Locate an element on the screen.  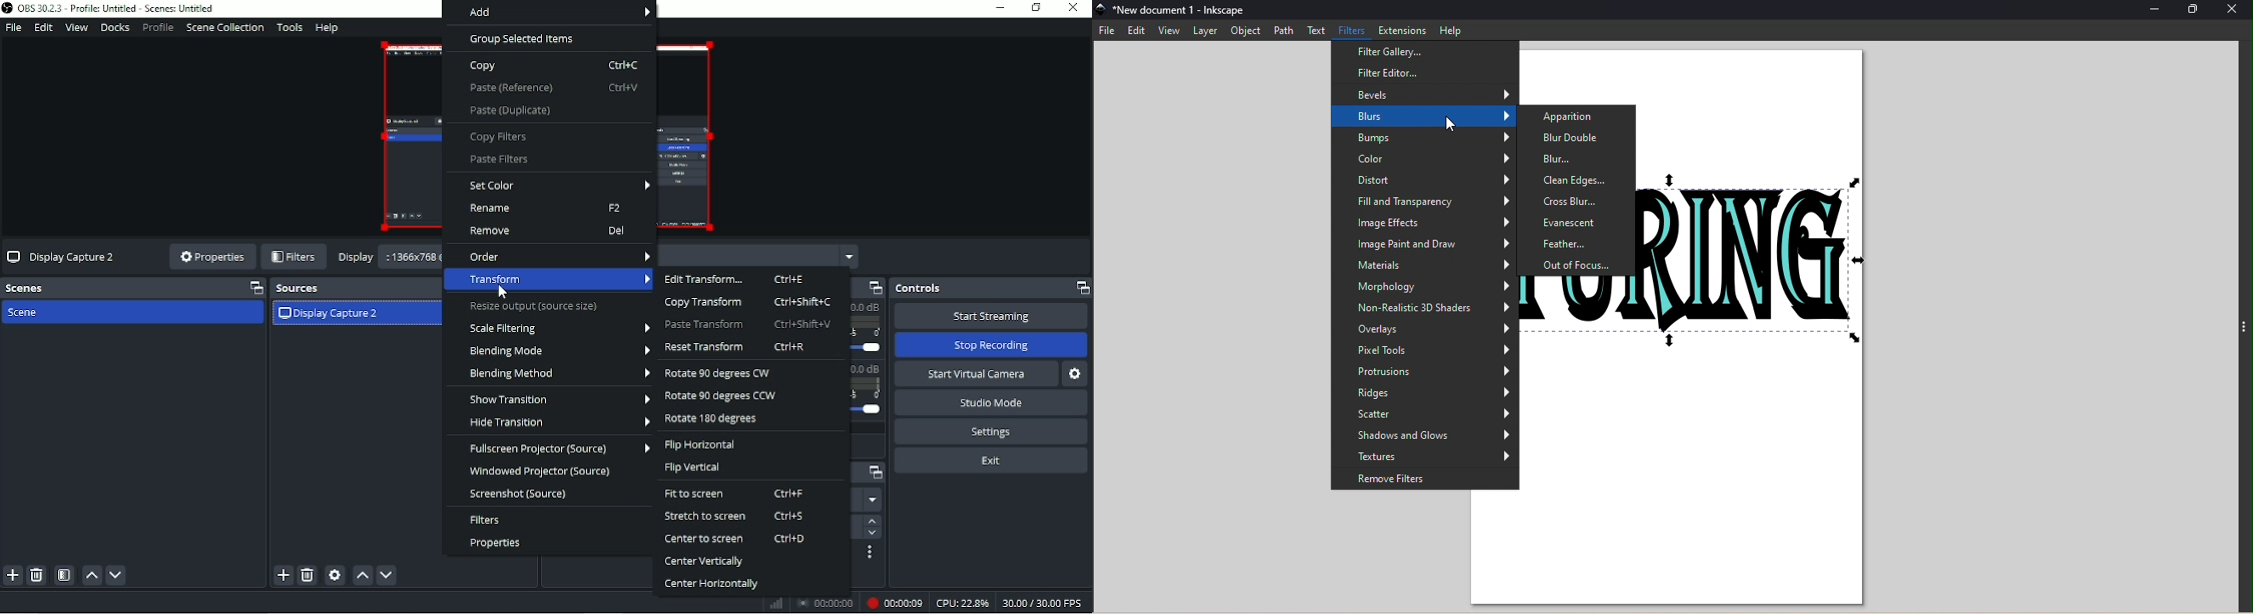
Apparition is located at coordinates (1578, 117).